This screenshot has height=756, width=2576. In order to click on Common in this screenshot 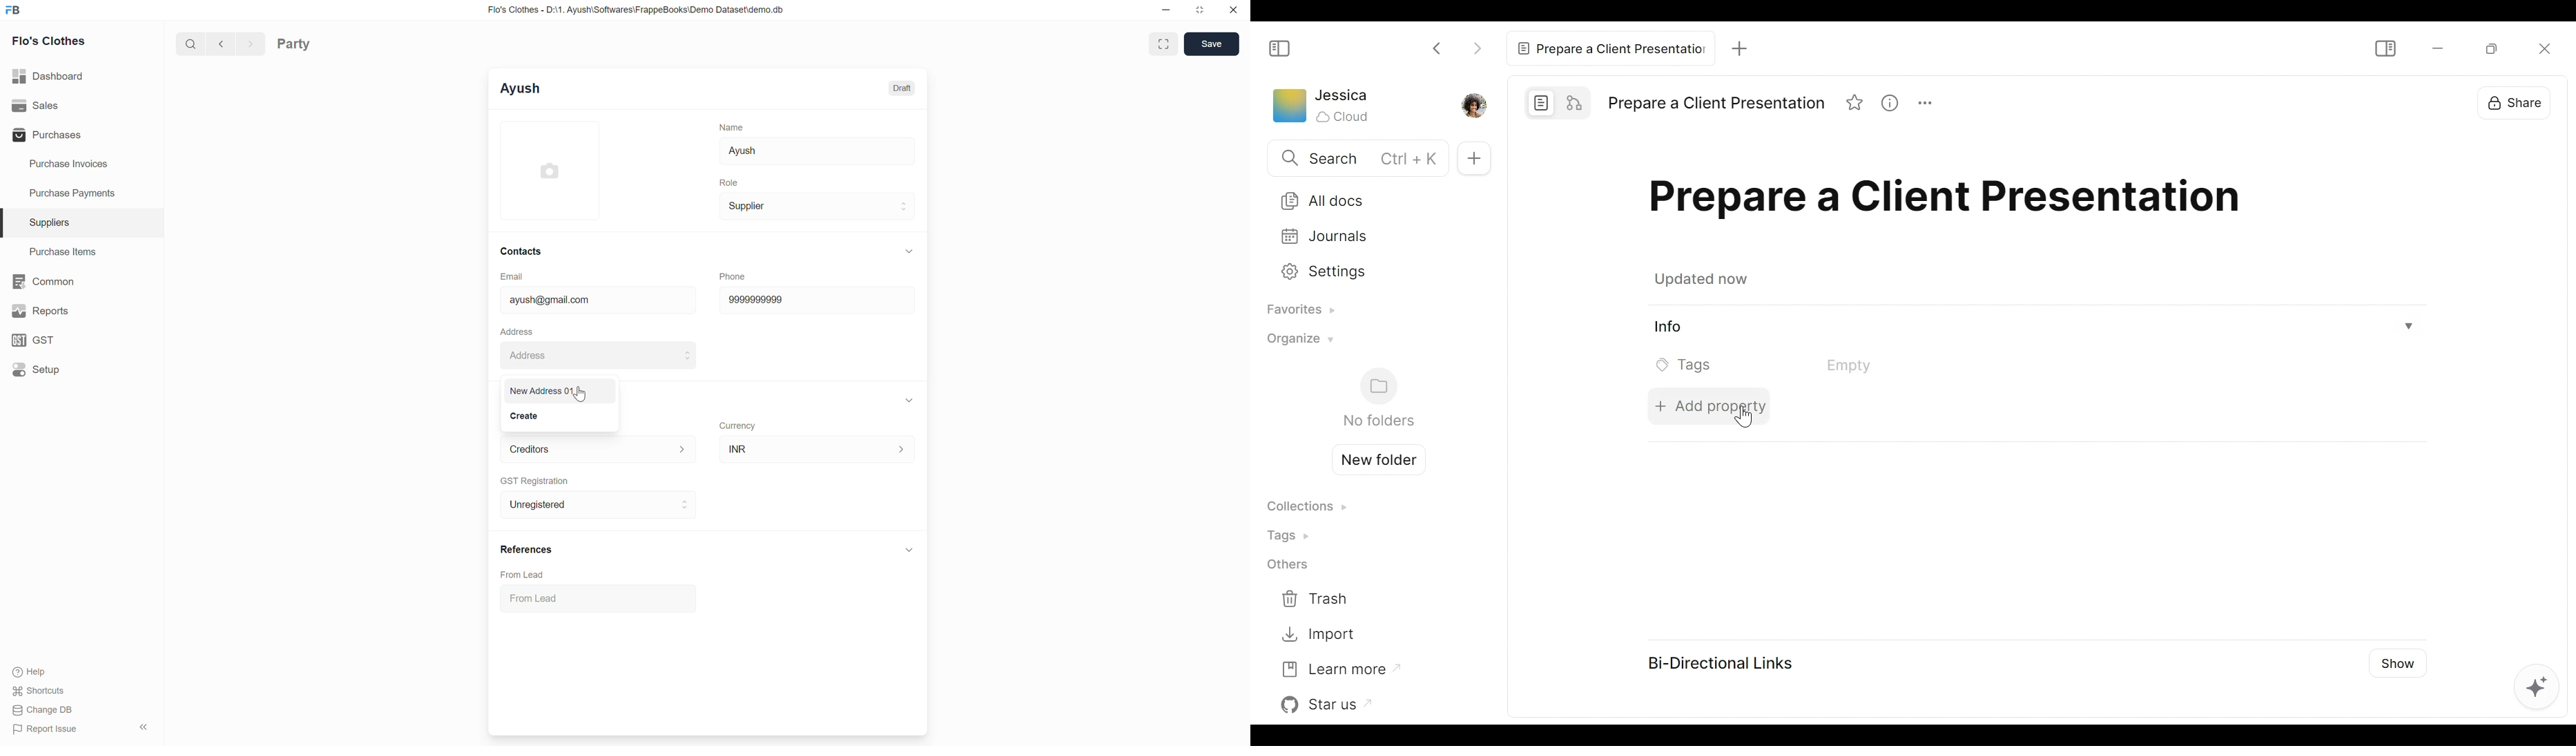, I will do `click(81, 282)`.